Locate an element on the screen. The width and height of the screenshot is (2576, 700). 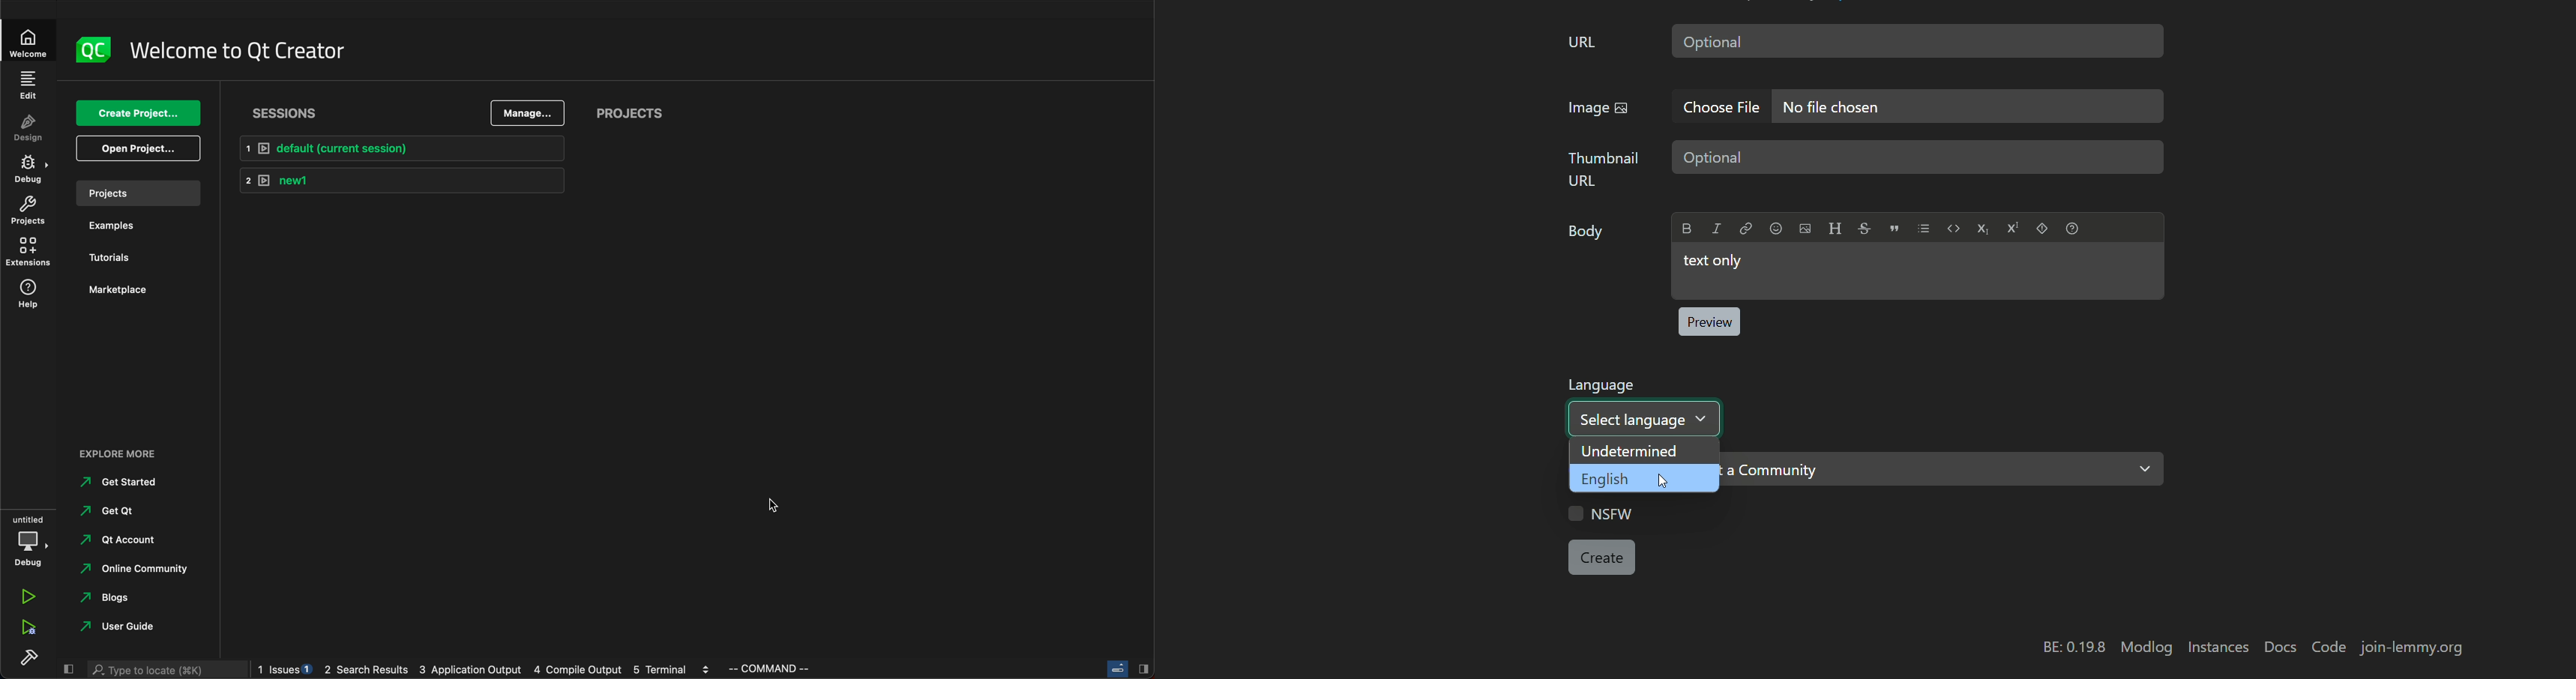
Language is located at coordinates (1601, 385).